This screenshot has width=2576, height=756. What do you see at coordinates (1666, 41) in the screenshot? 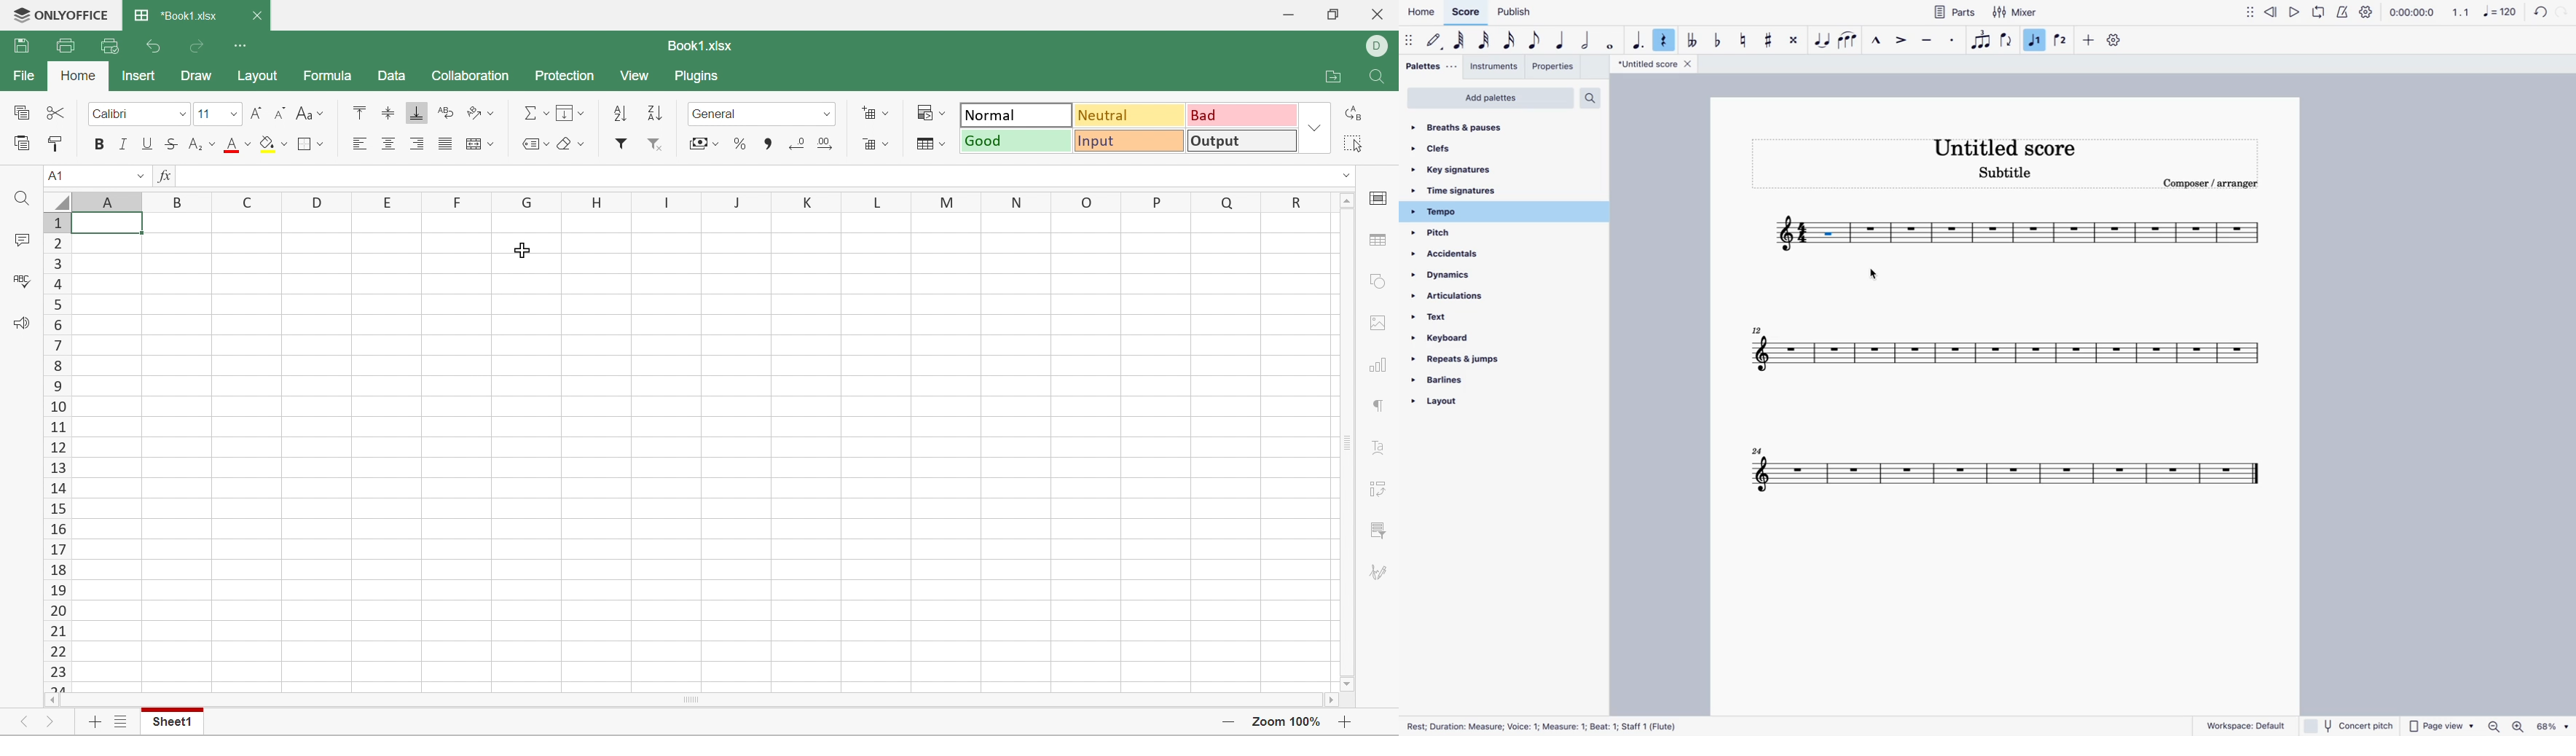
I see `rest` at bounding box center [1666, 41].